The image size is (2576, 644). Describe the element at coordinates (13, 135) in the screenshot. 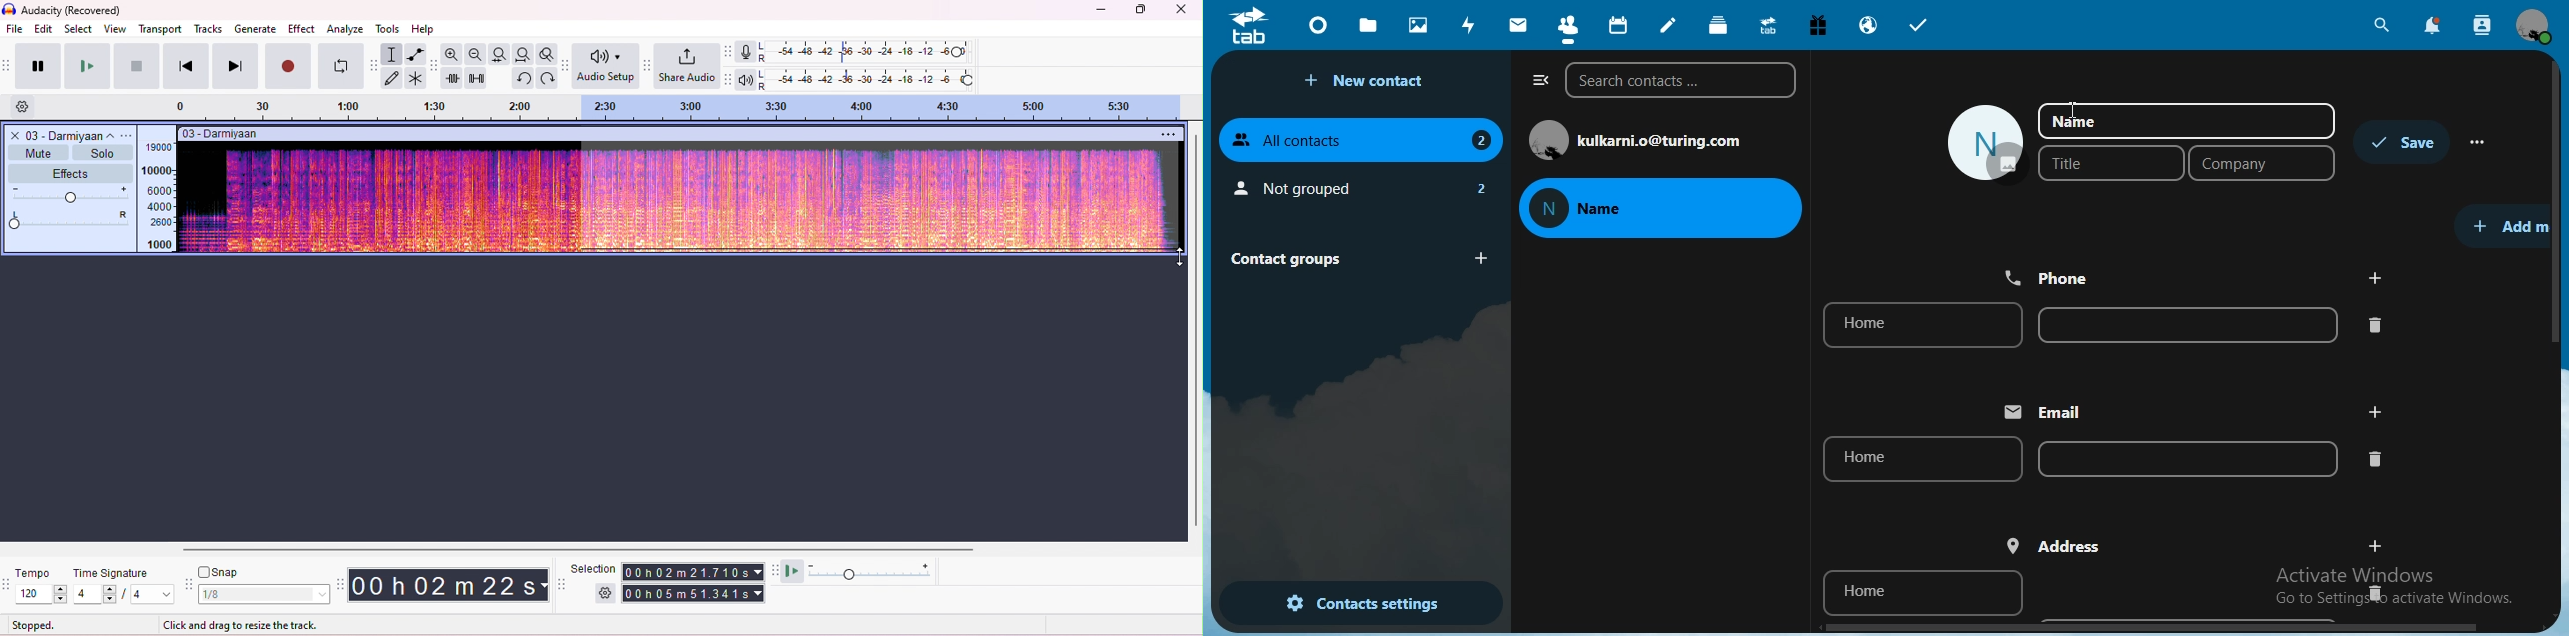

I see `close` at that location.